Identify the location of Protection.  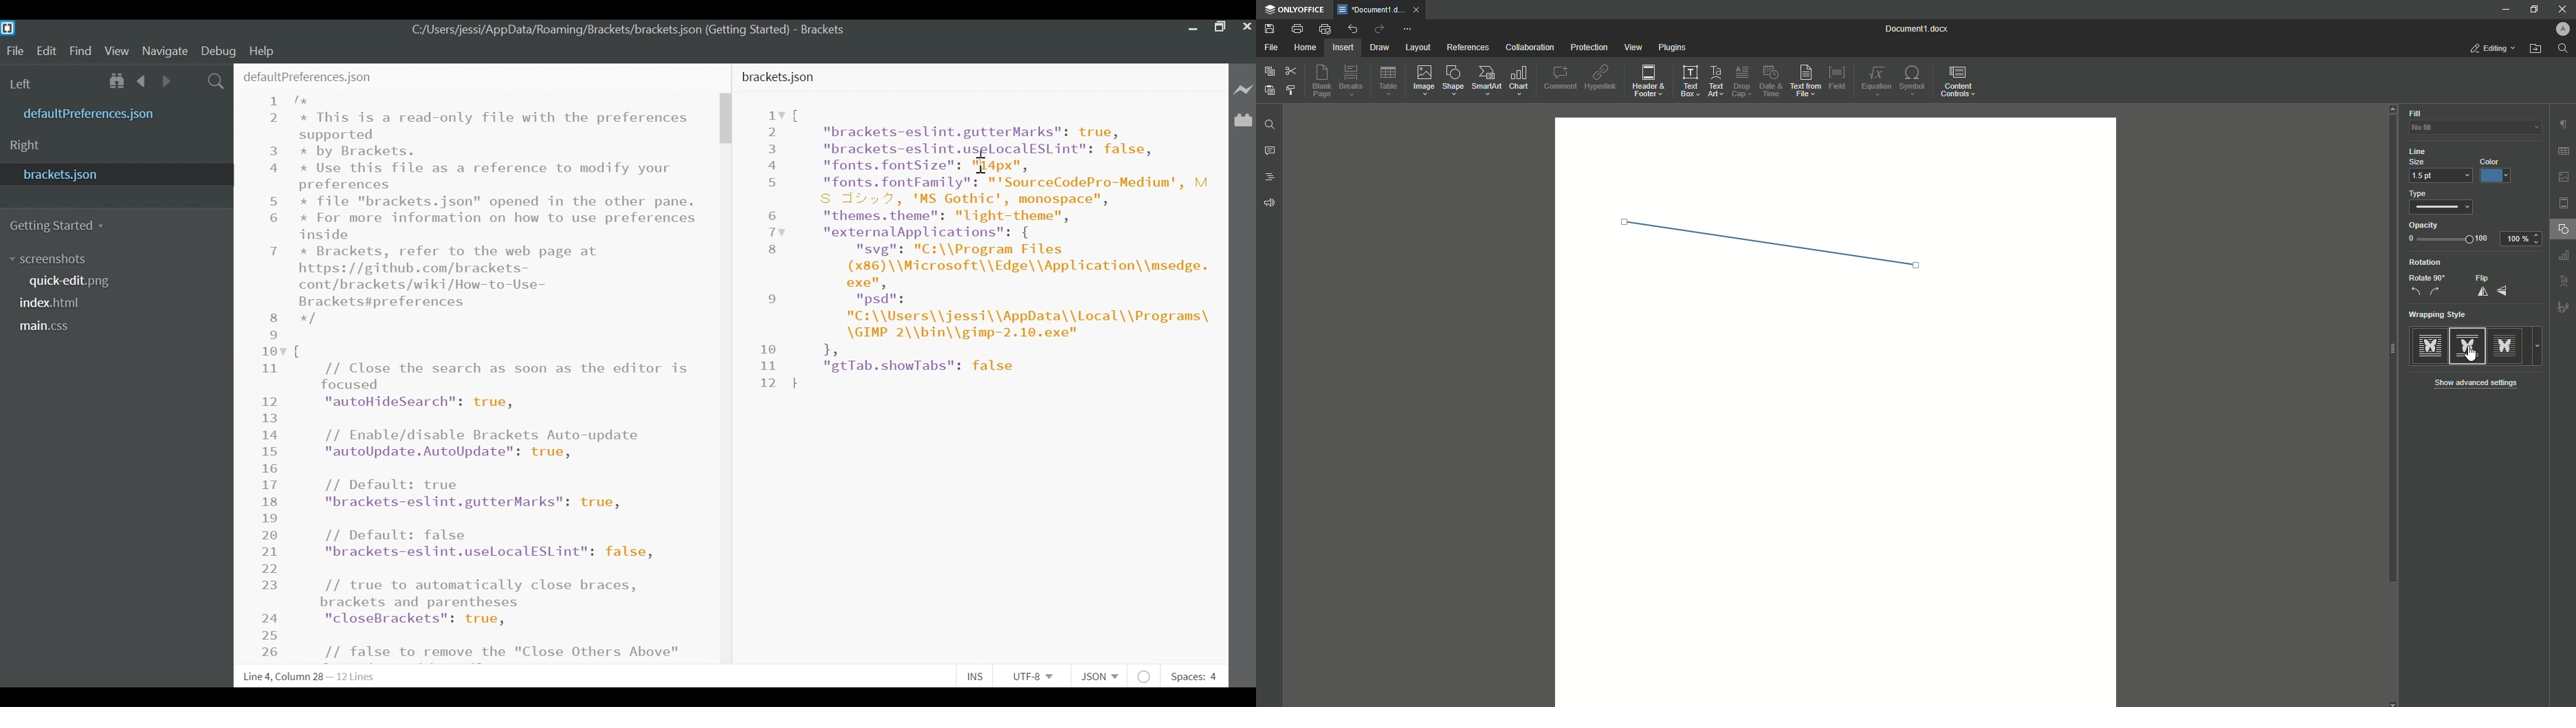
(1588, 47).